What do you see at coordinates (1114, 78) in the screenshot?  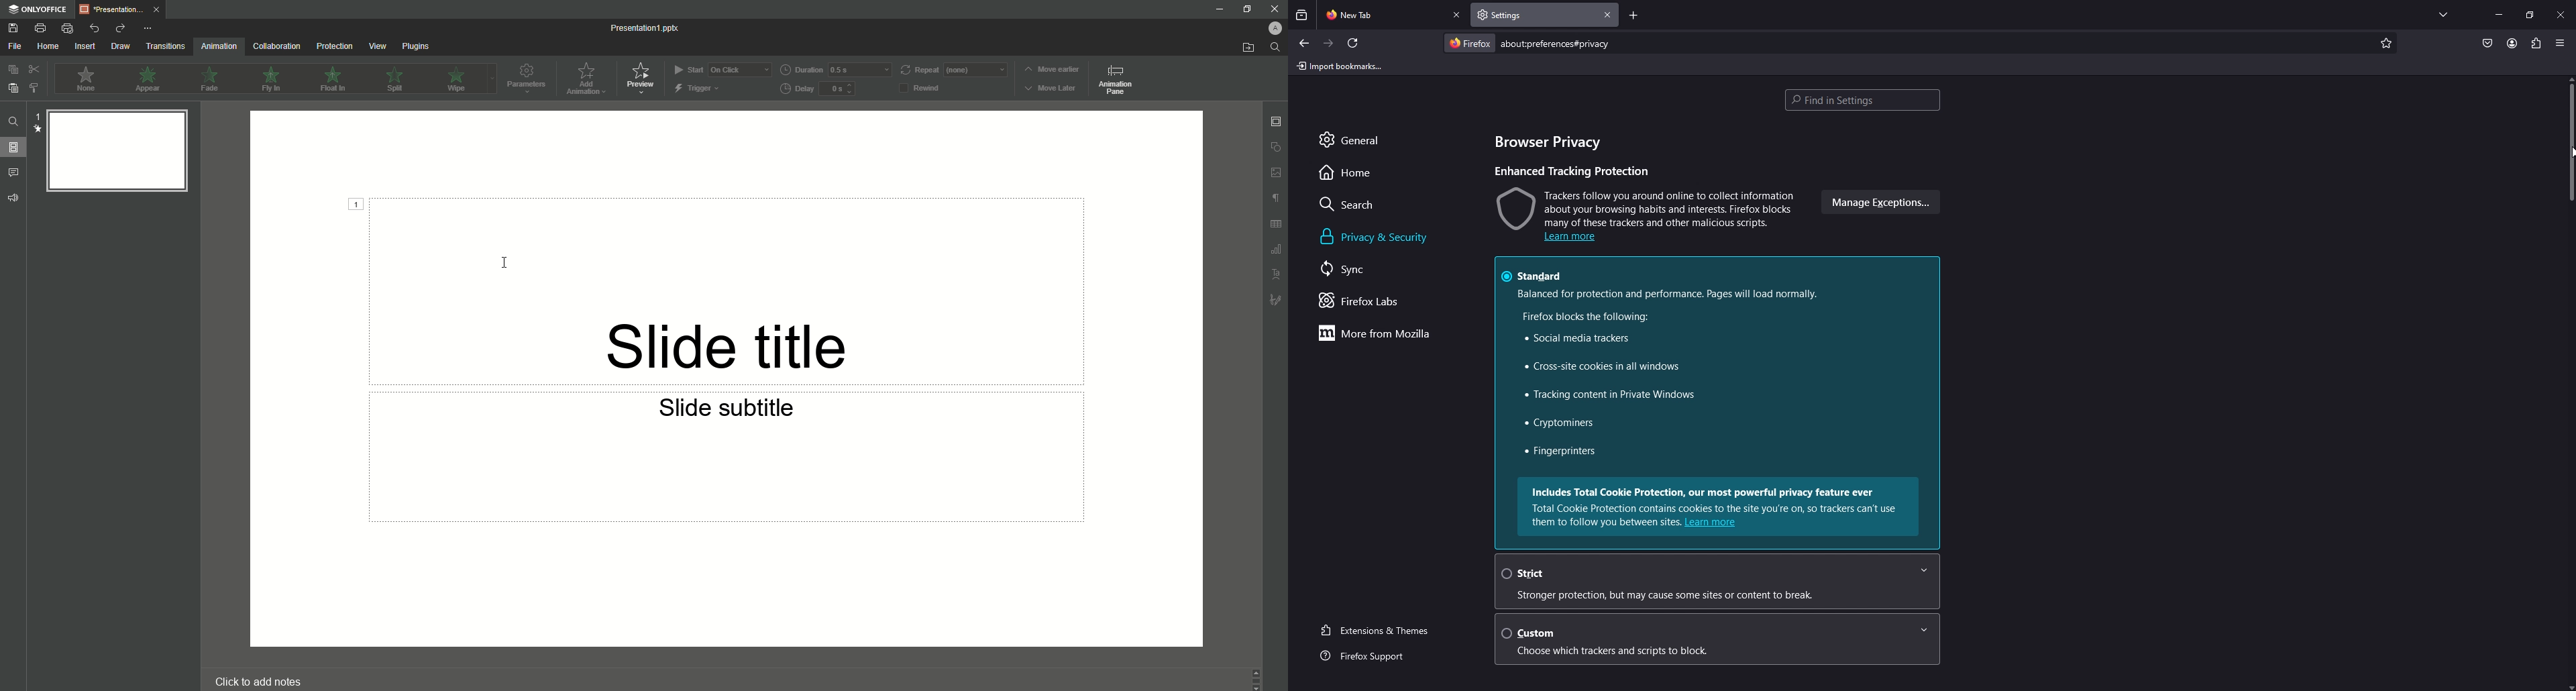 I see `Animation pane` at bounding box center [1114, 78].